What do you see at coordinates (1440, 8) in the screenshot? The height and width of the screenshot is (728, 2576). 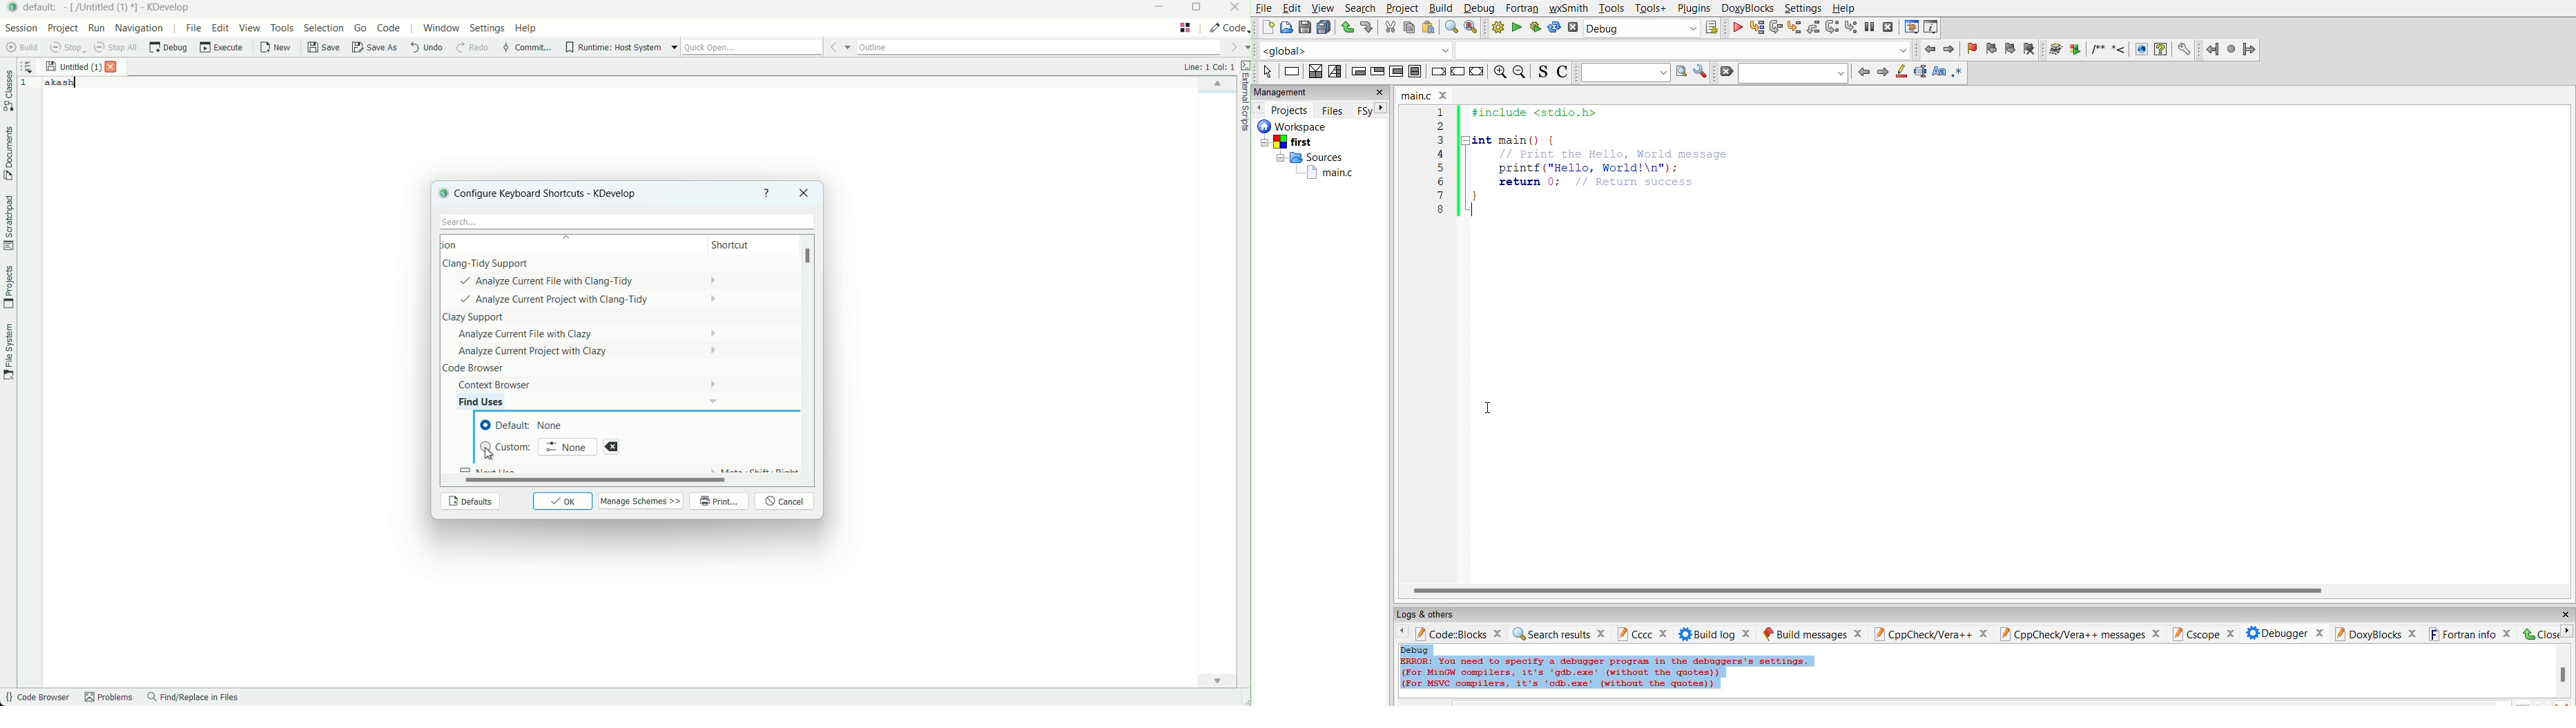 I see `build` at bounding box center [1440, 8].